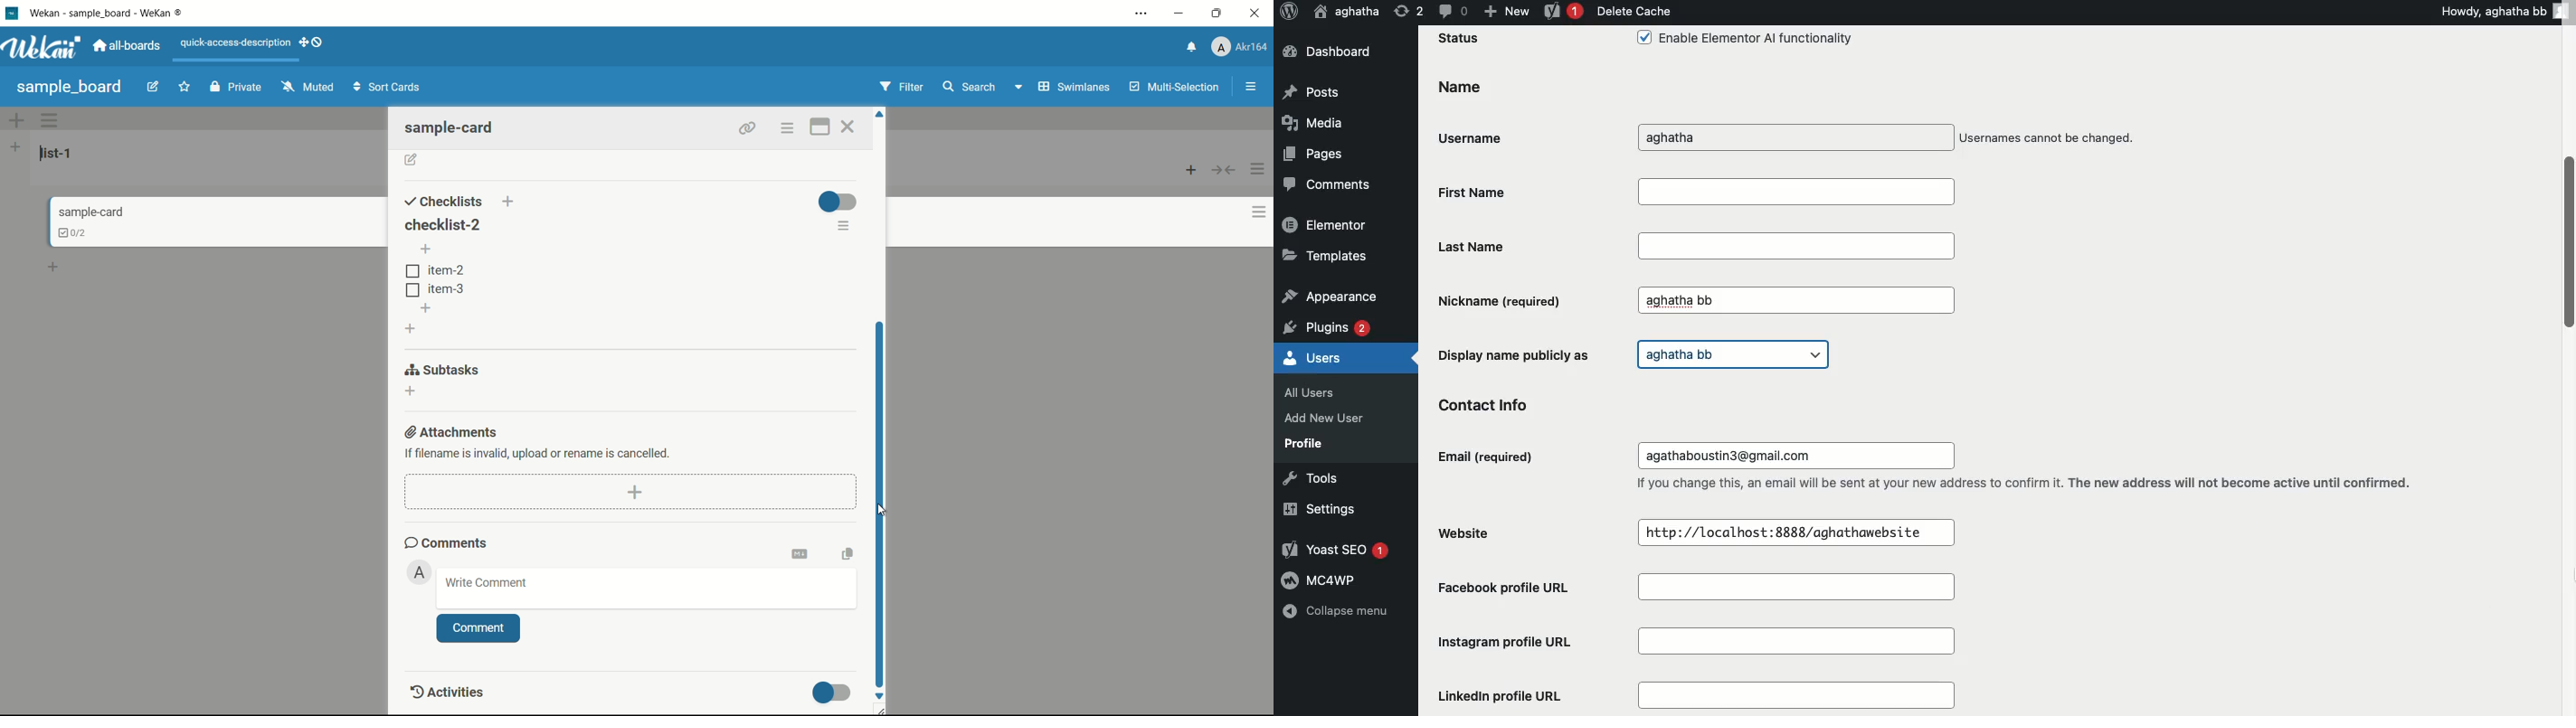 The image size is (2576, 728). What do you see at coordinates (1312, 94) in the screenshot?
I see `Posts` at bounding box center [1312, 94].